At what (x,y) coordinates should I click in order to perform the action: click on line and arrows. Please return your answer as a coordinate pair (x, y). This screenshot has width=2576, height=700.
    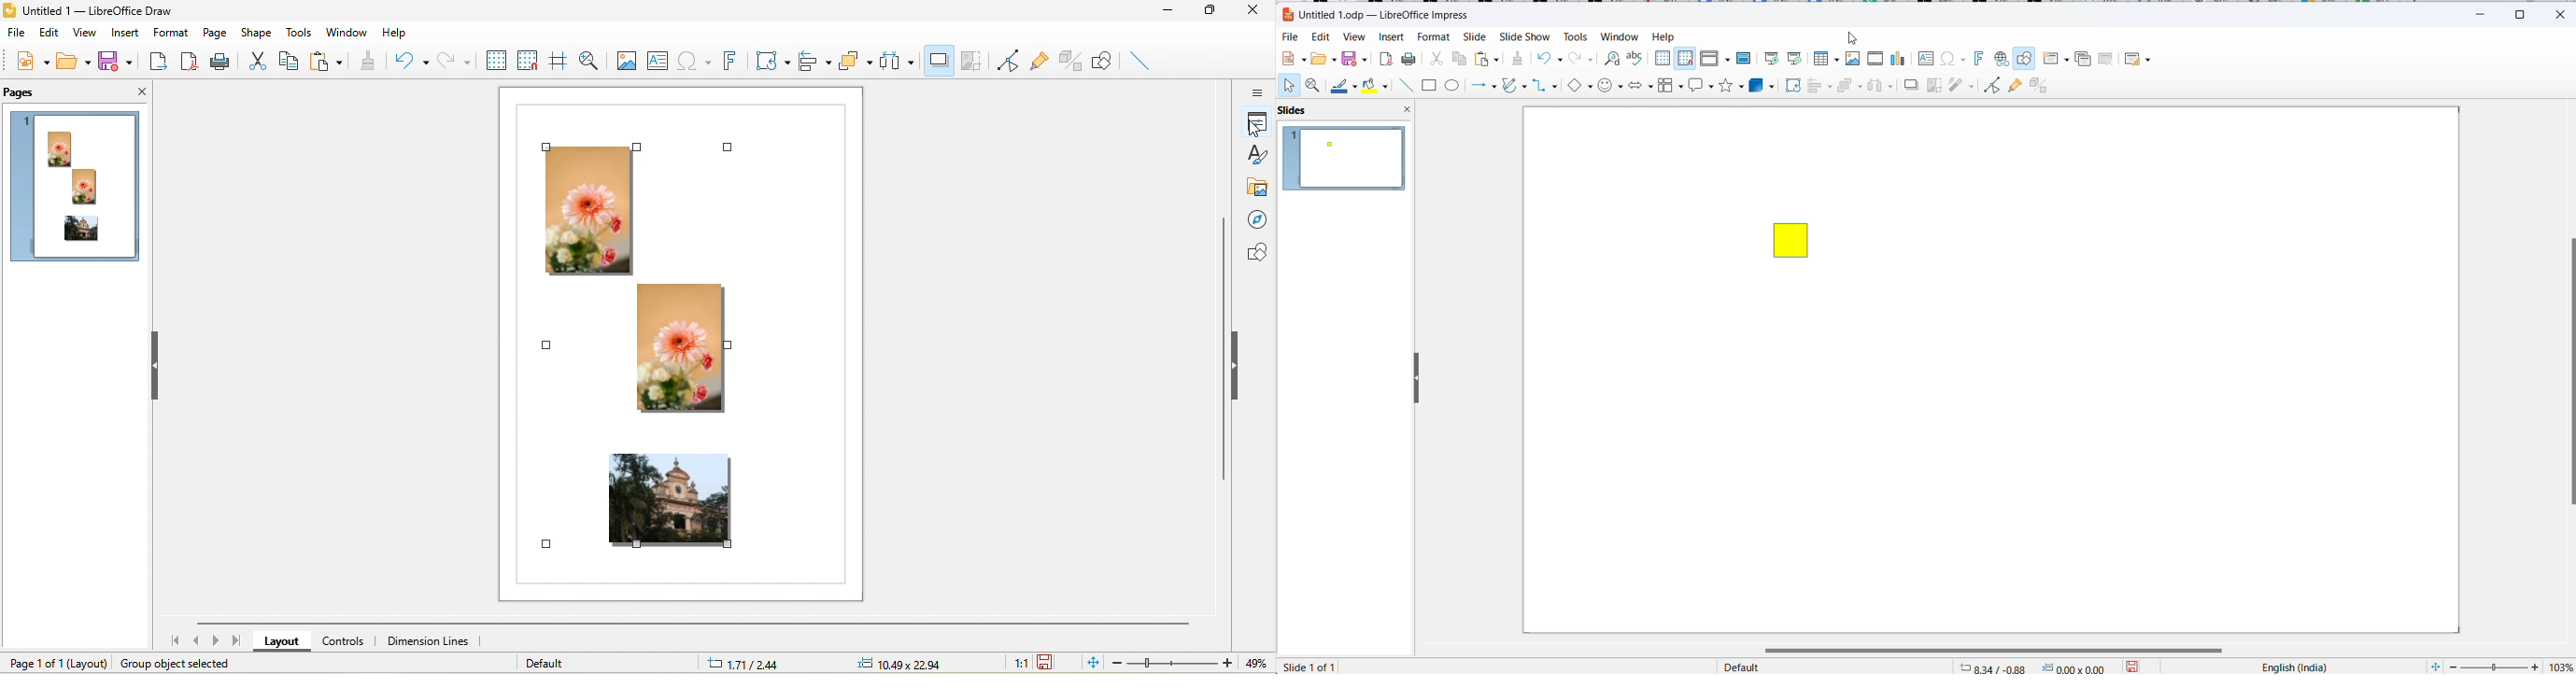
    Looking at the image, I should click on (1485, 86).